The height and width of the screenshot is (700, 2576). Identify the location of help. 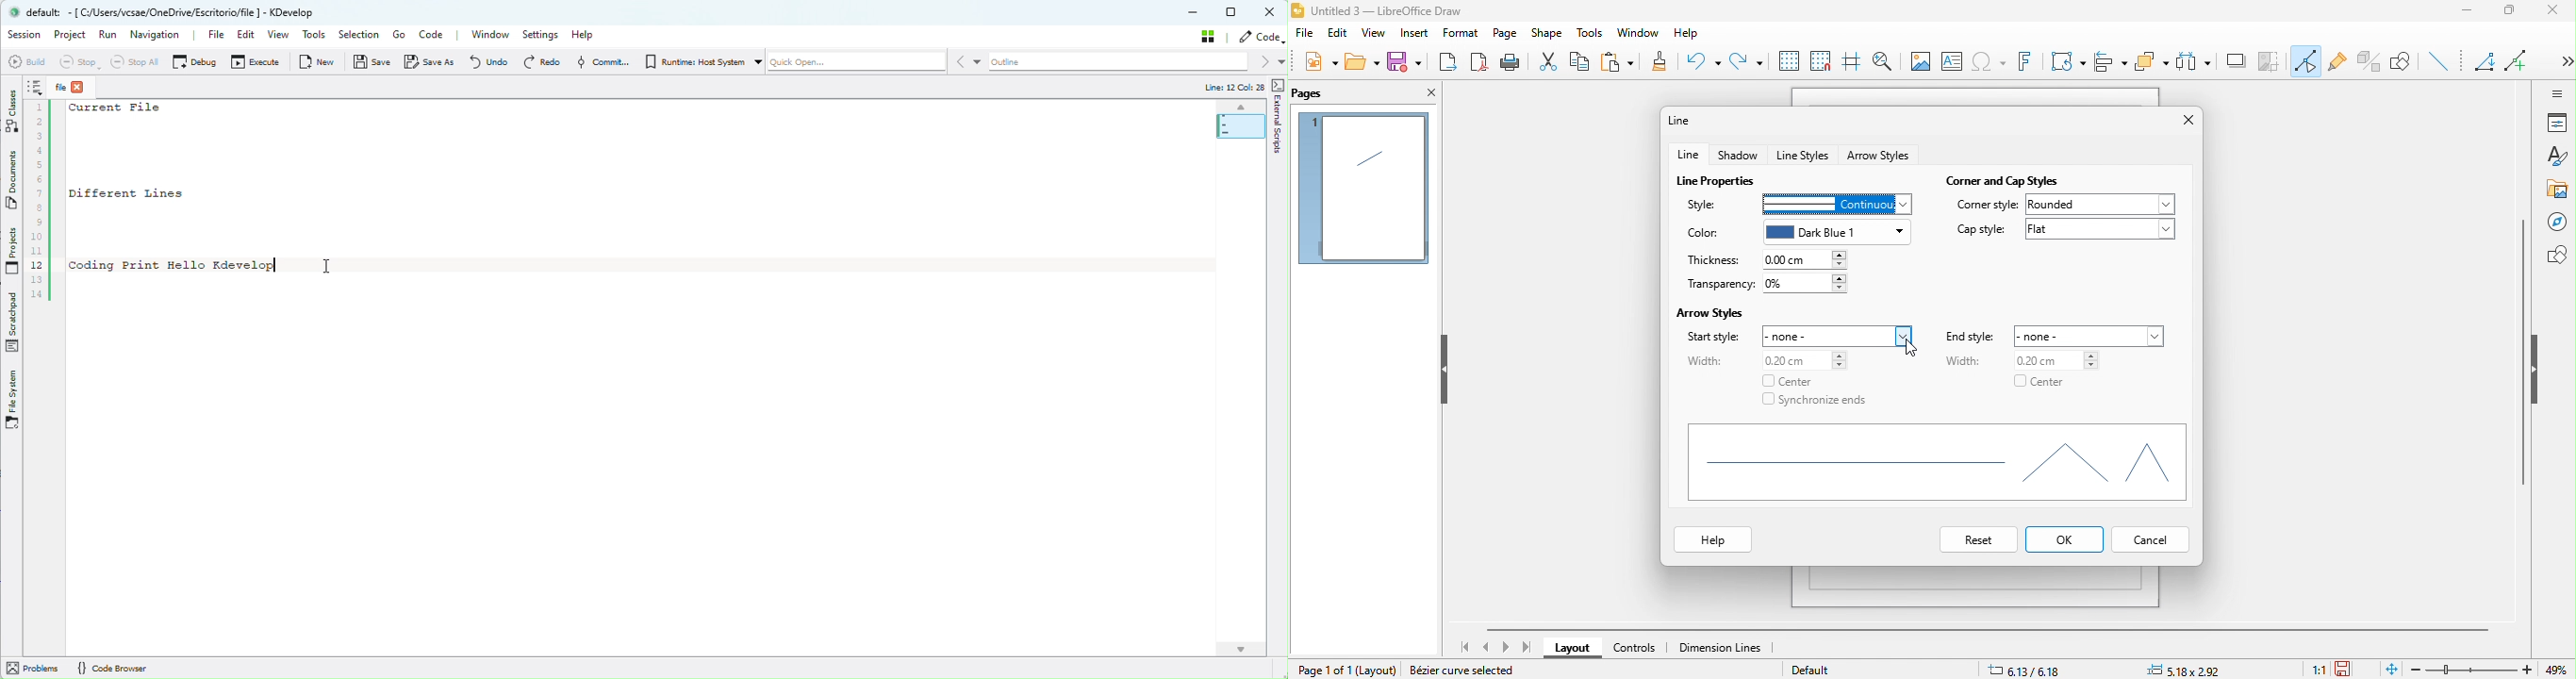
(1714, 541).